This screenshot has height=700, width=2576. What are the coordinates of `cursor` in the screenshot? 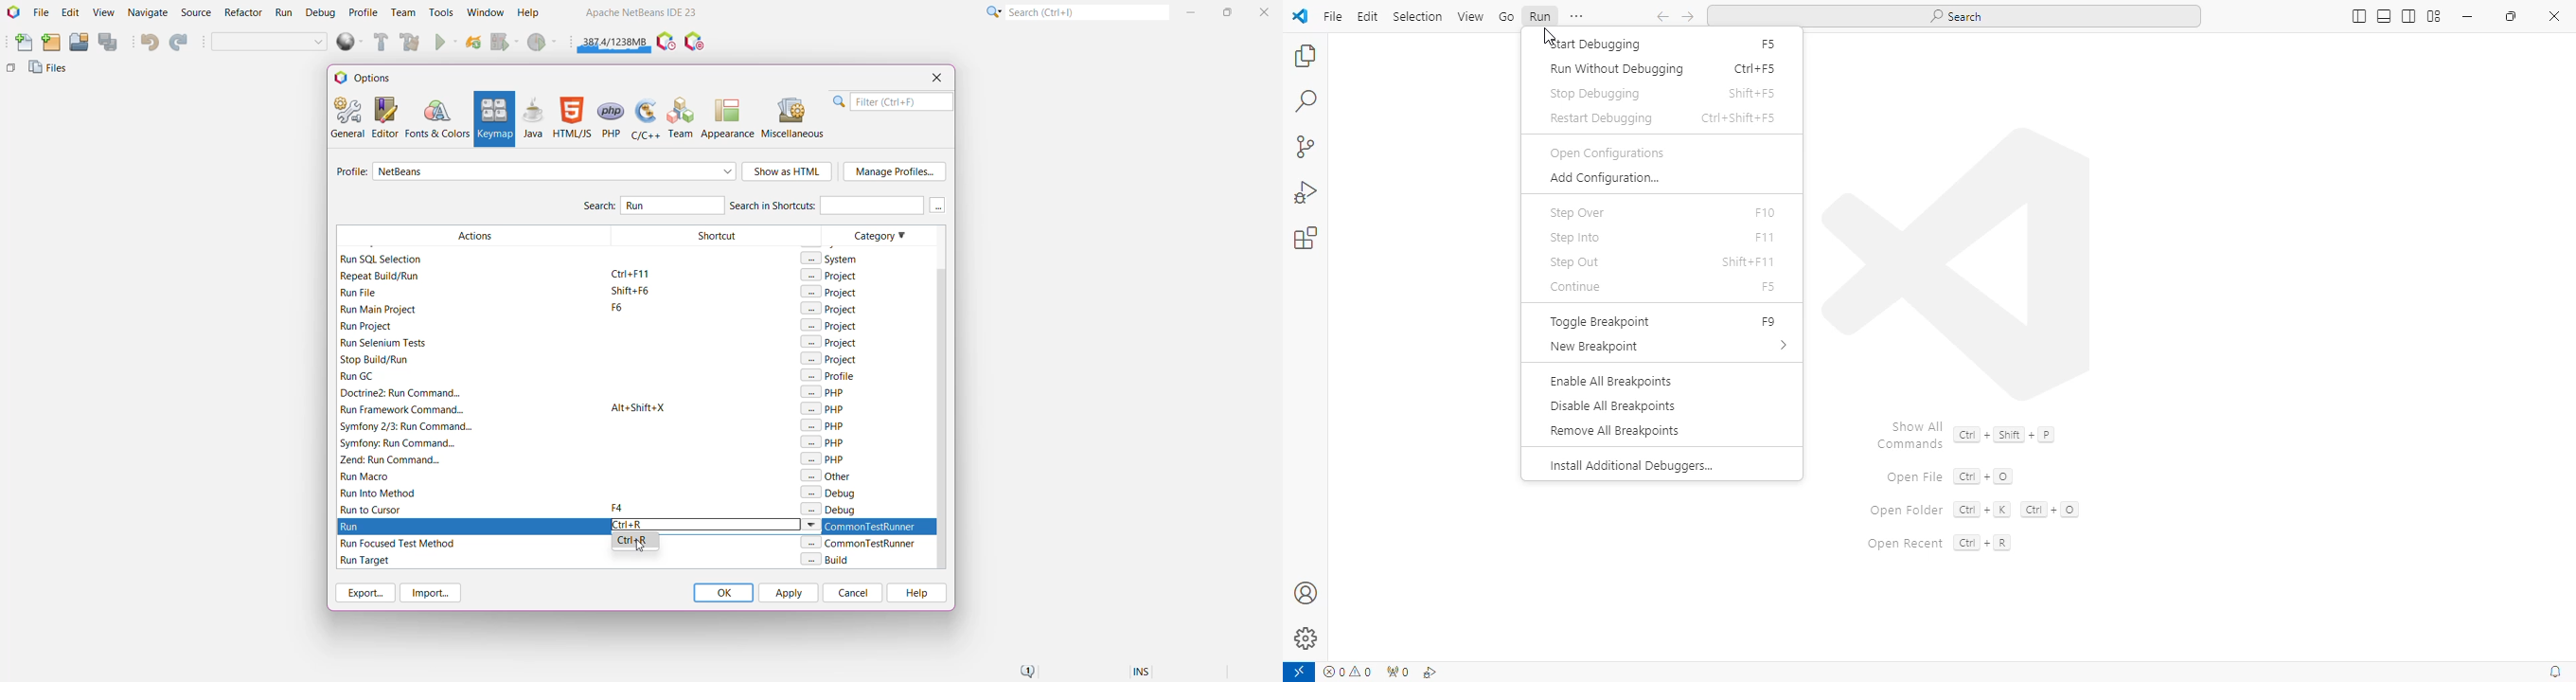 It's located at (1552, 36).